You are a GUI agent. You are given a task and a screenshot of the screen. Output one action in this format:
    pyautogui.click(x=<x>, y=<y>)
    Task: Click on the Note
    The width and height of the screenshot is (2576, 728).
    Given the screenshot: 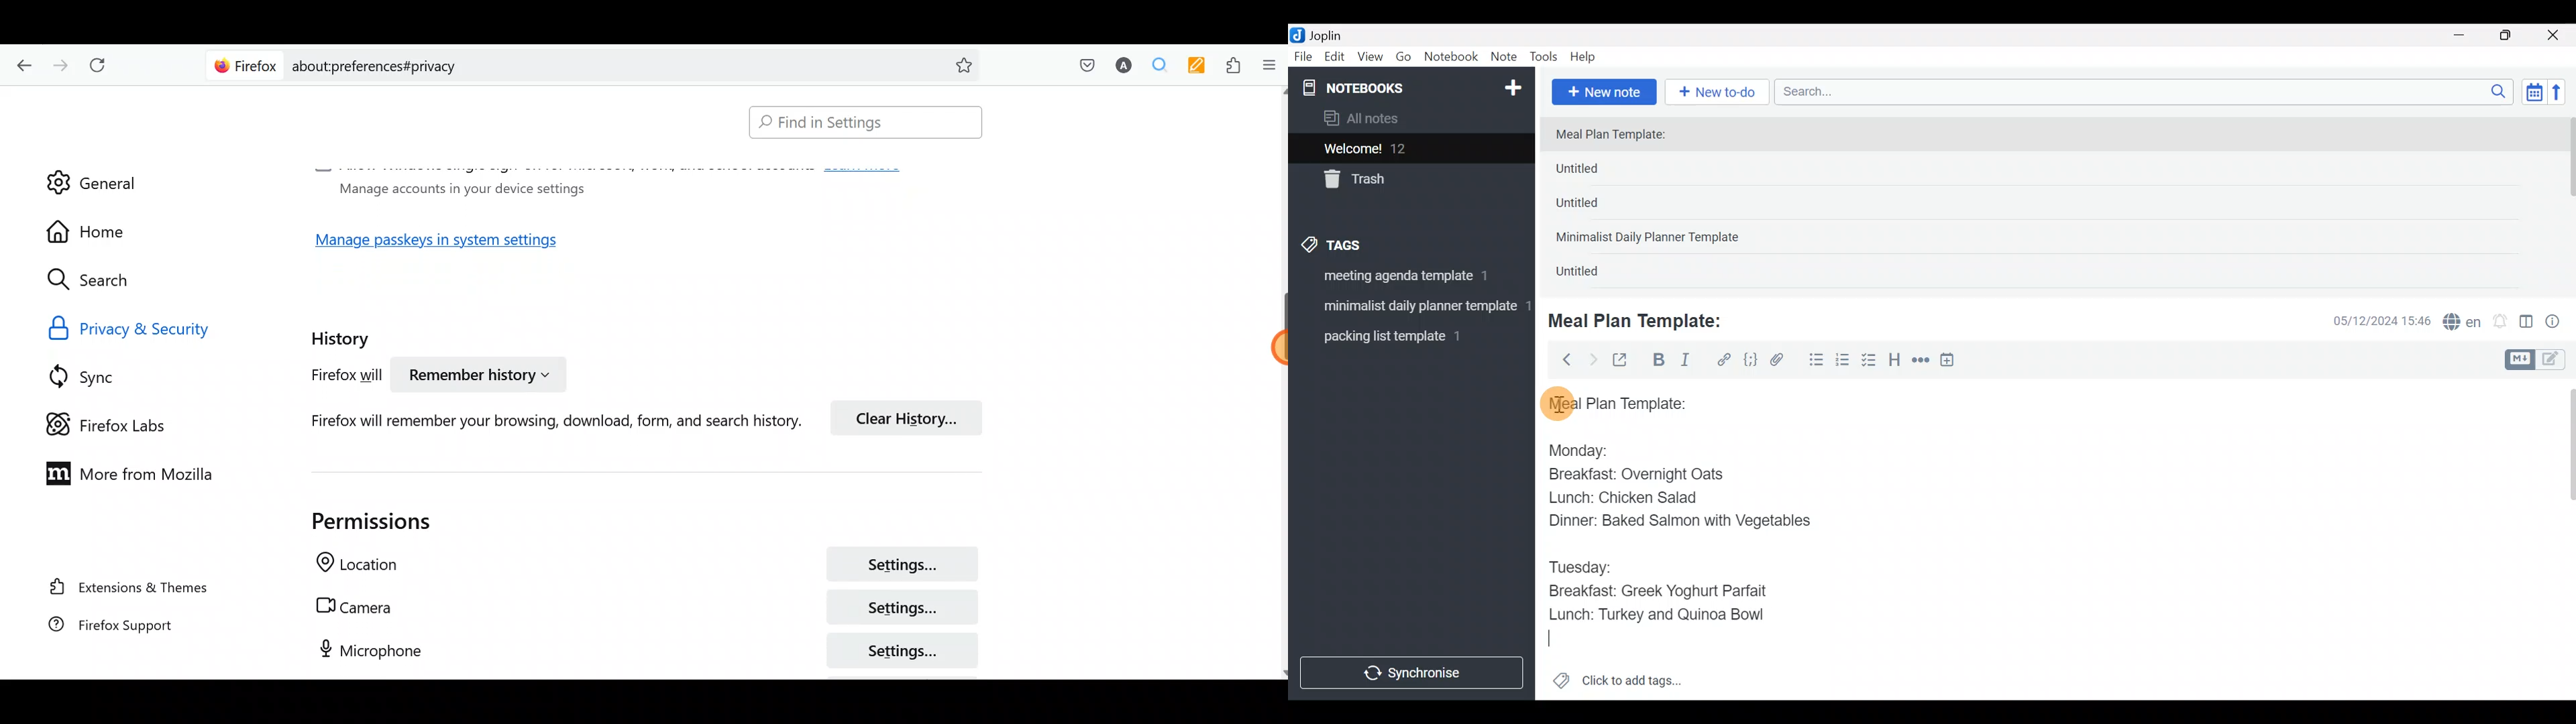 What is the action you would take?
    pyautogui.click(x=1507, y=58)
    